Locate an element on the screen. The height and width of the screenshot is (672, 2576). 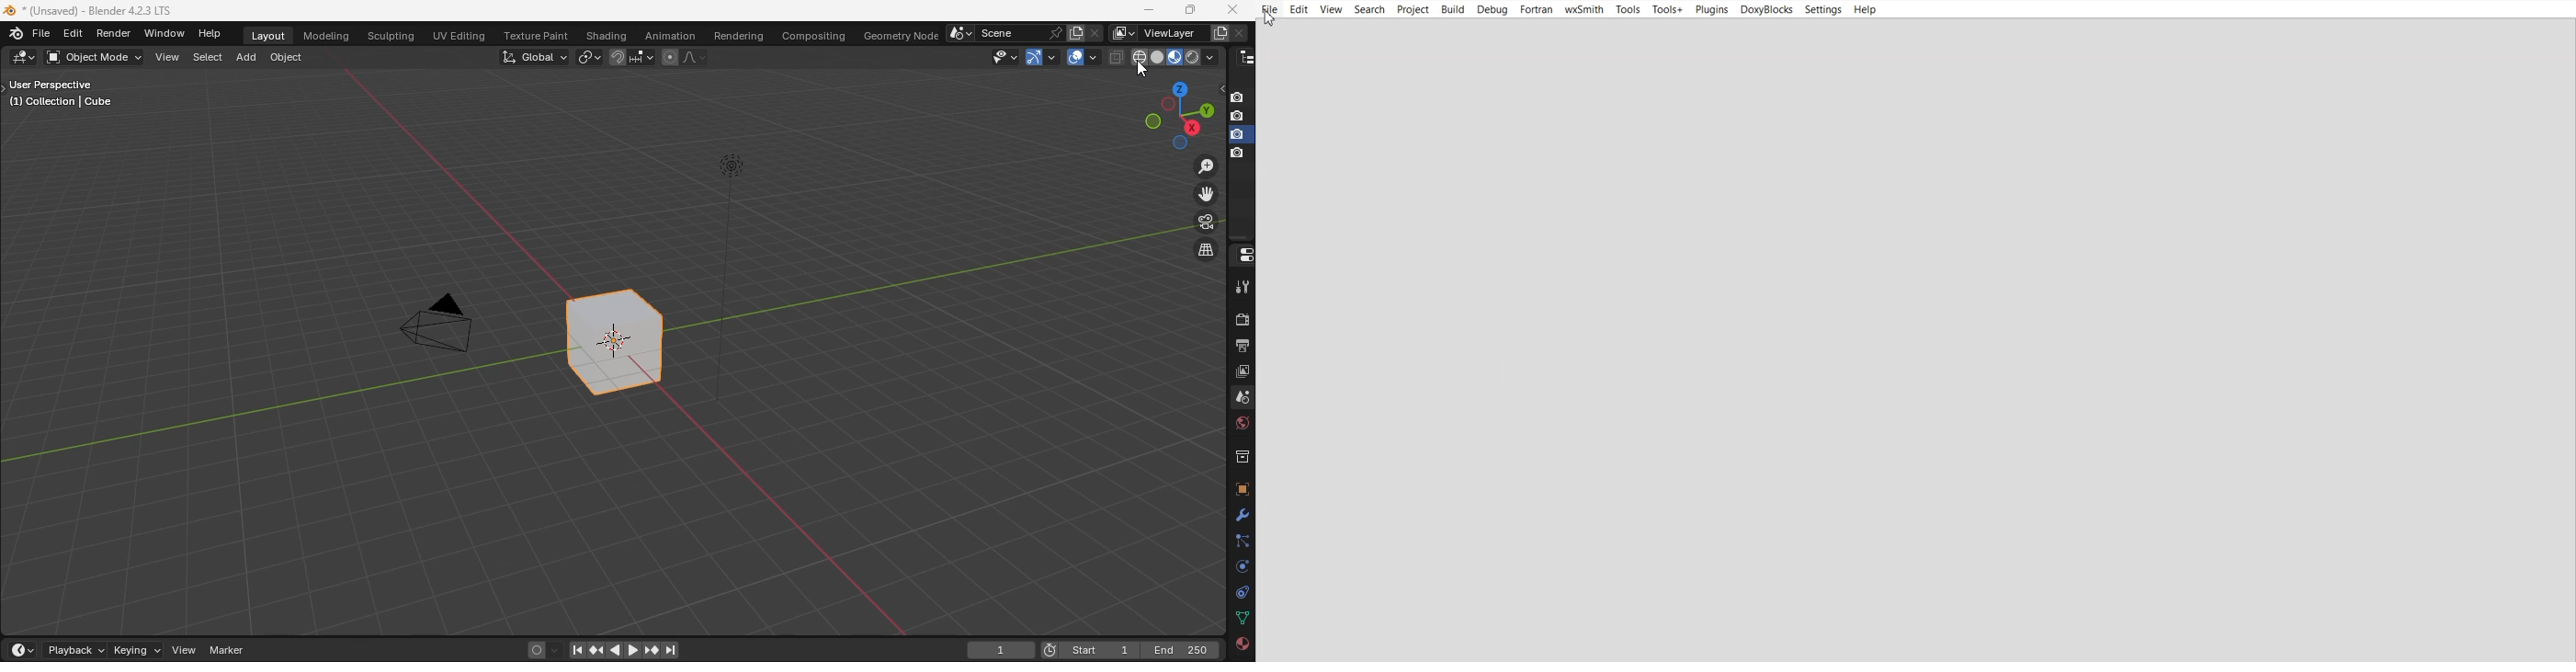
setting is located at coordinates (1240, 516).